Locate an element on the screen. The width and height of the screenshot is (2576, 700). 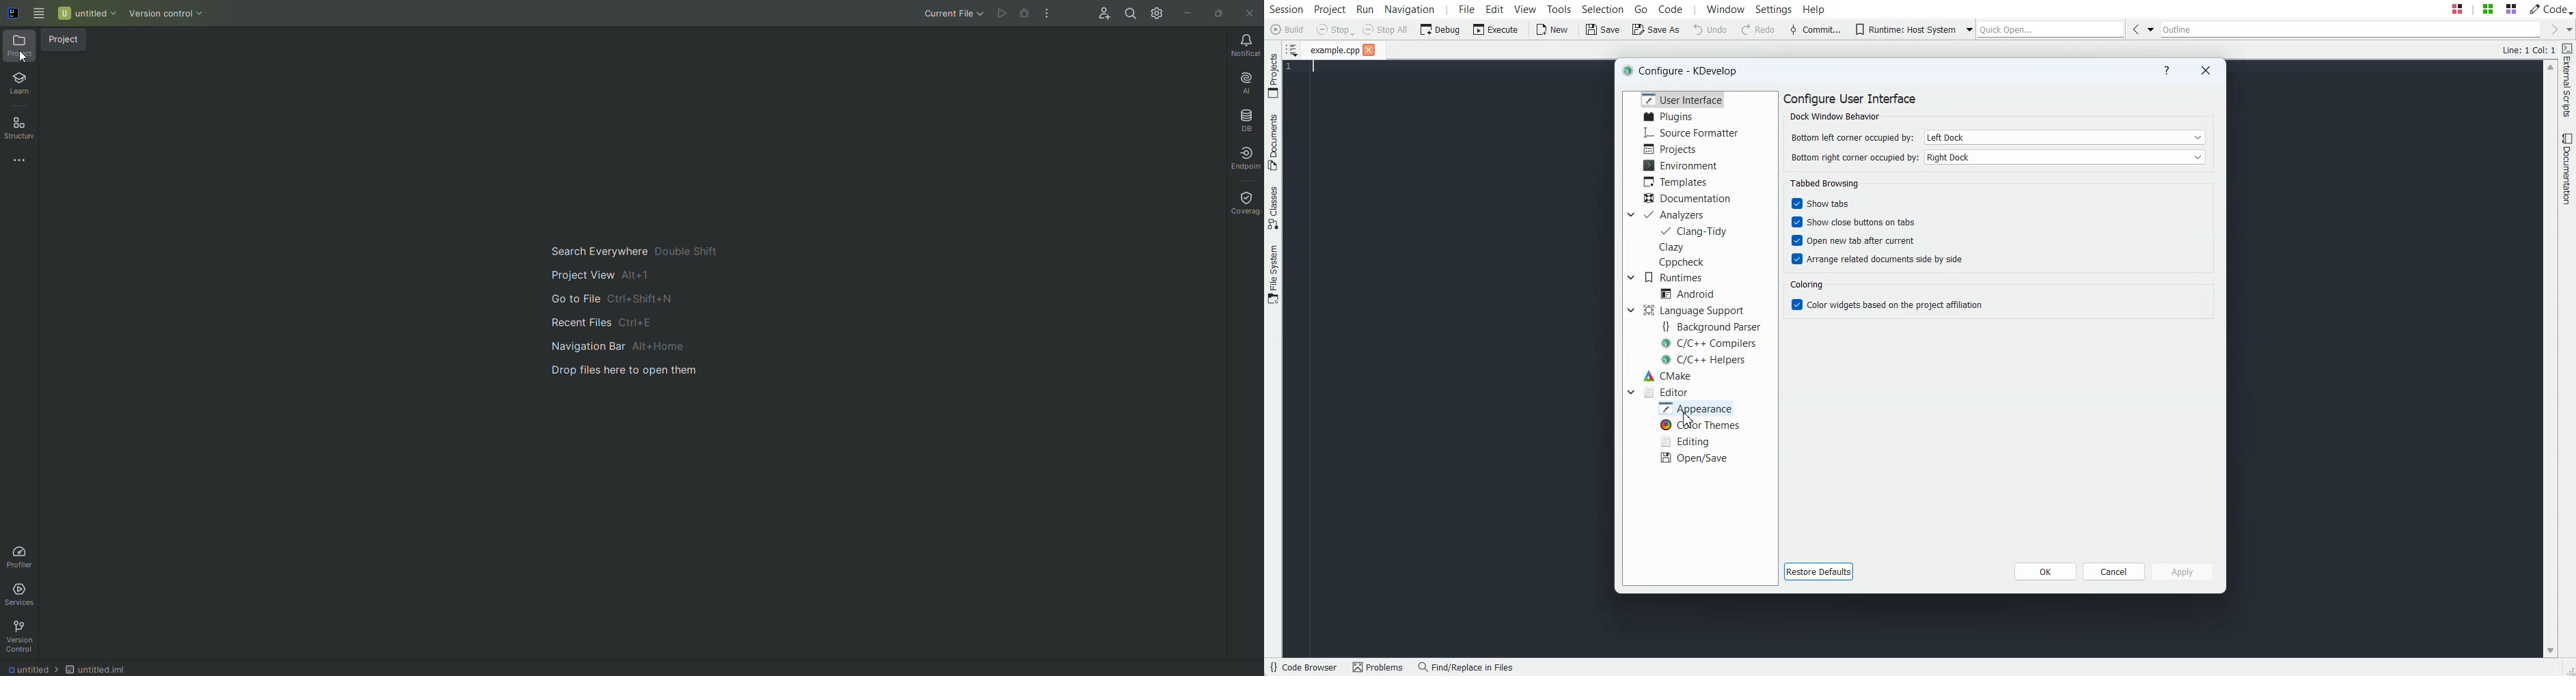
Restore is located at coordinates (1219, 13).